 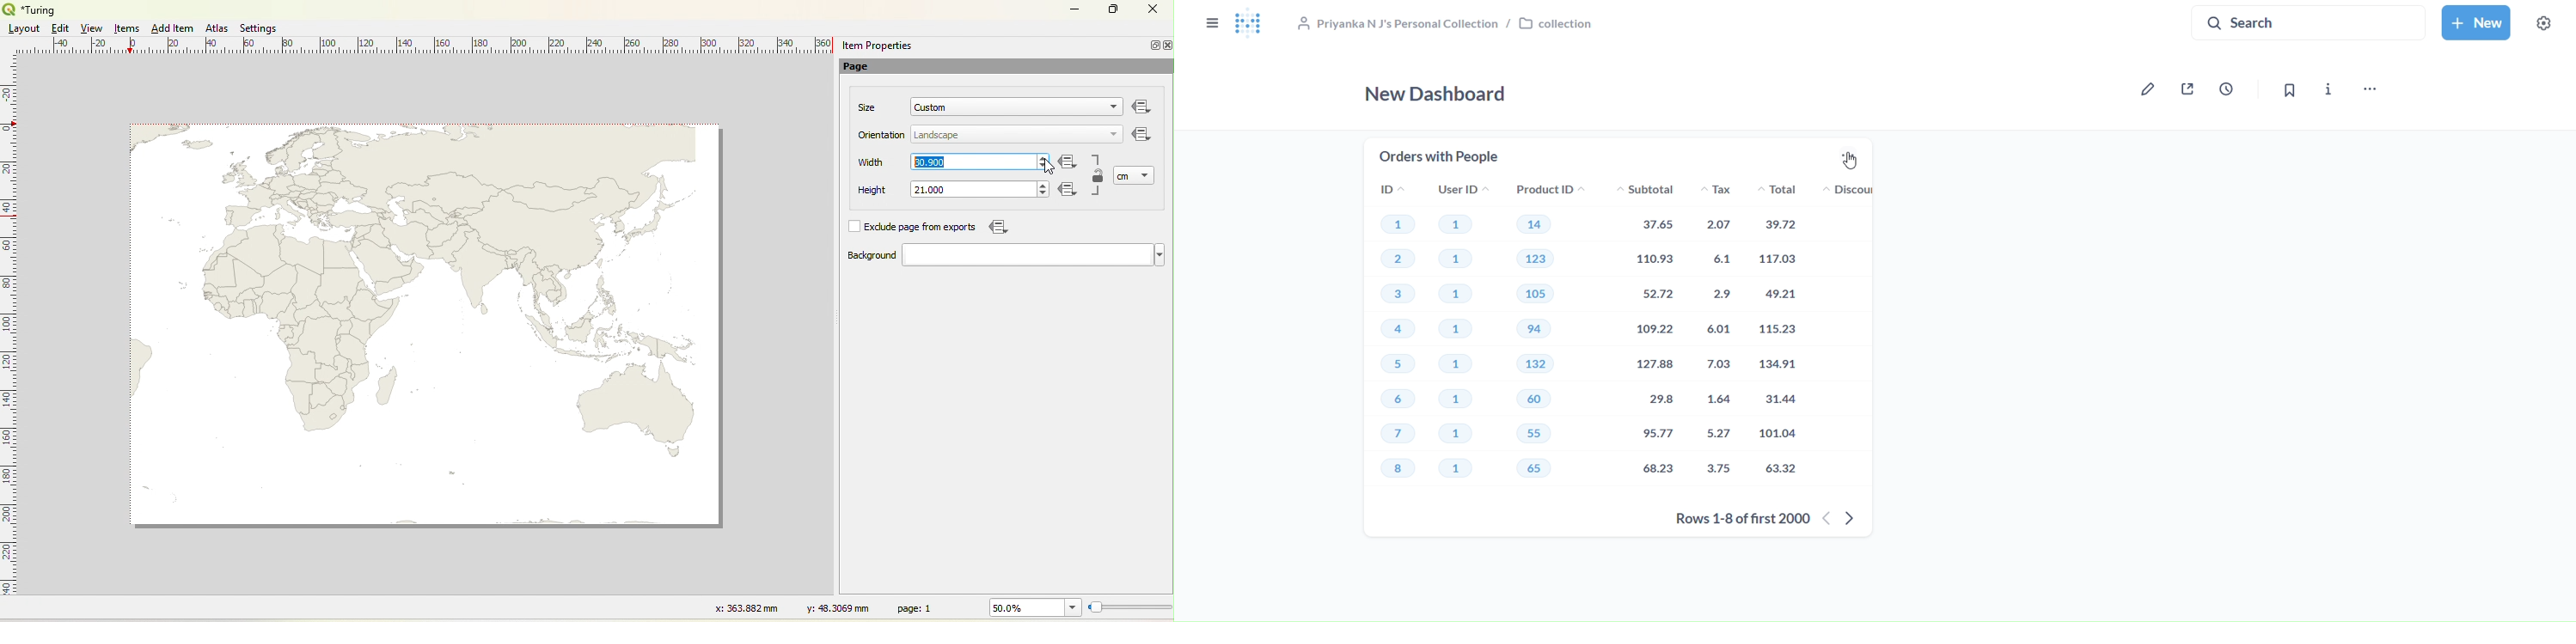 I want to click on dropdown, so click(x=1147, y=174).